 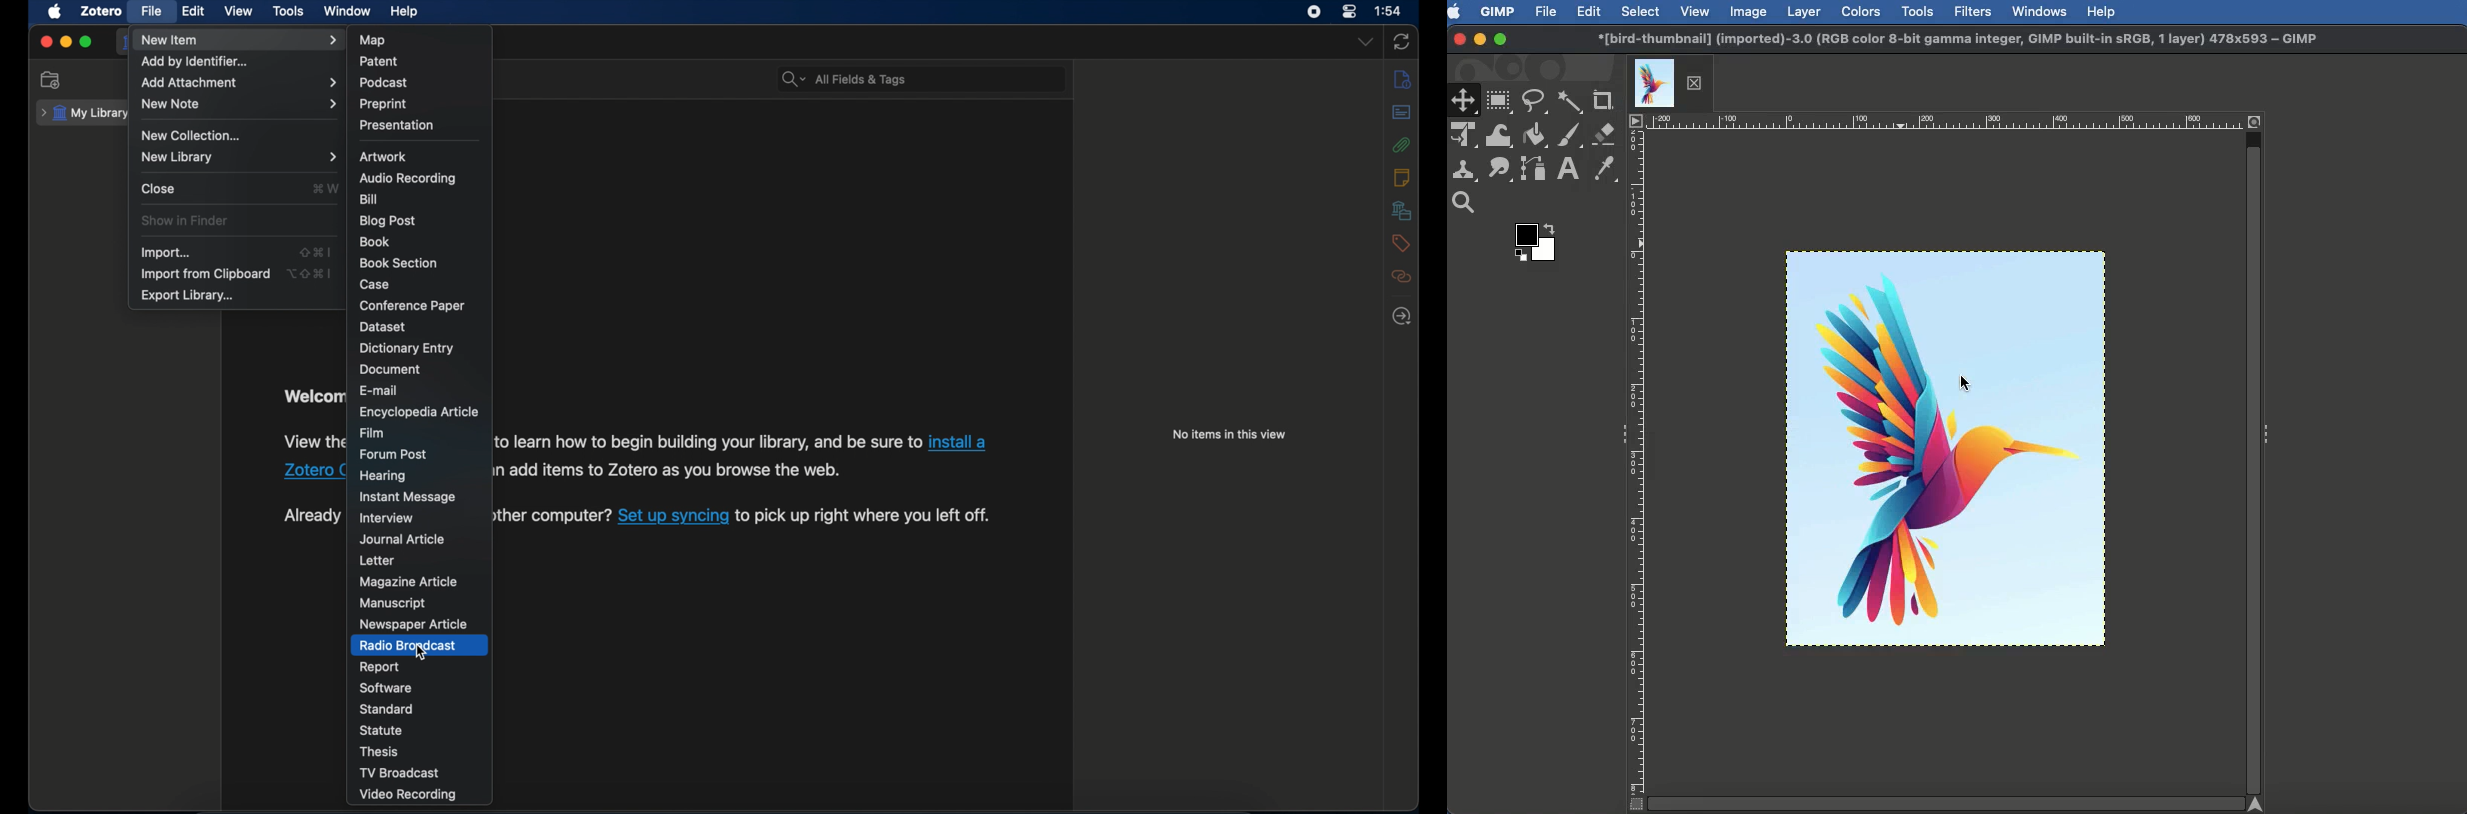 What do you see at coordinates (1348, 12) in the screenshot?
I see `control center` at bounding box center [1348, 12].